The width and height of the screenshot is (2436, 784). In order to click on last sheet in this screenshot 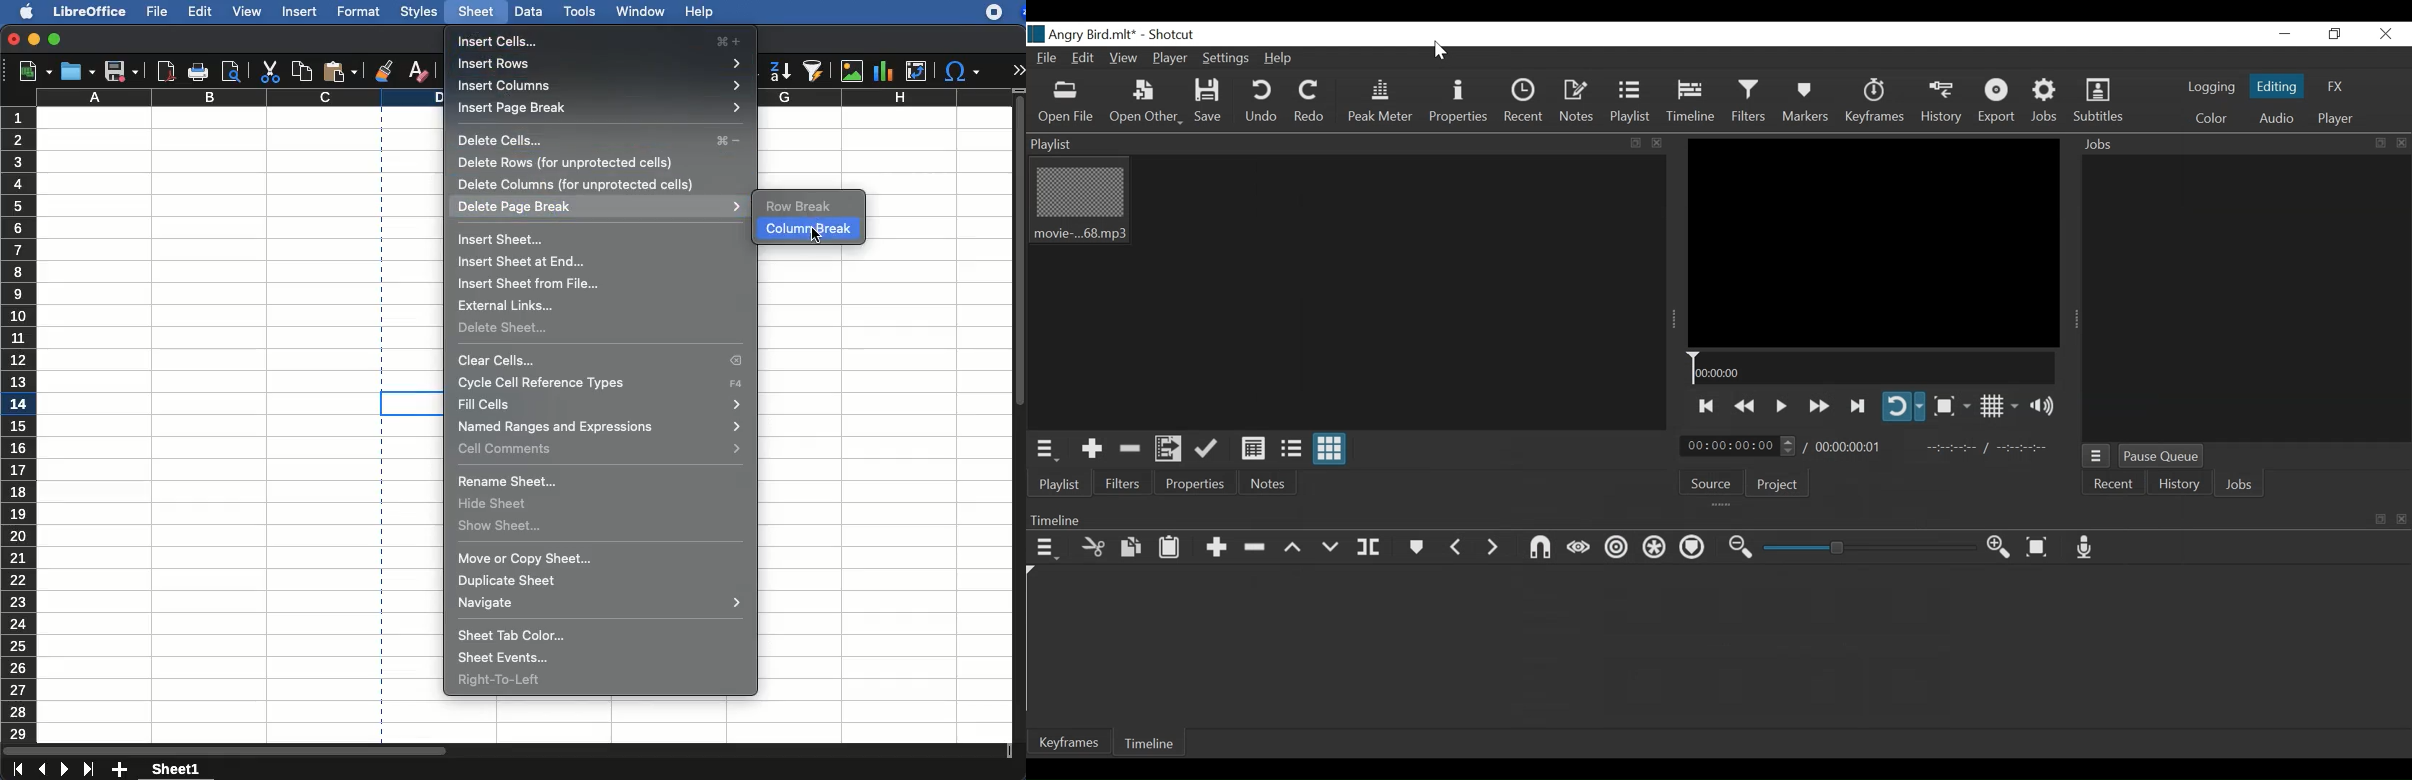, I will do `click(91, 769)`.